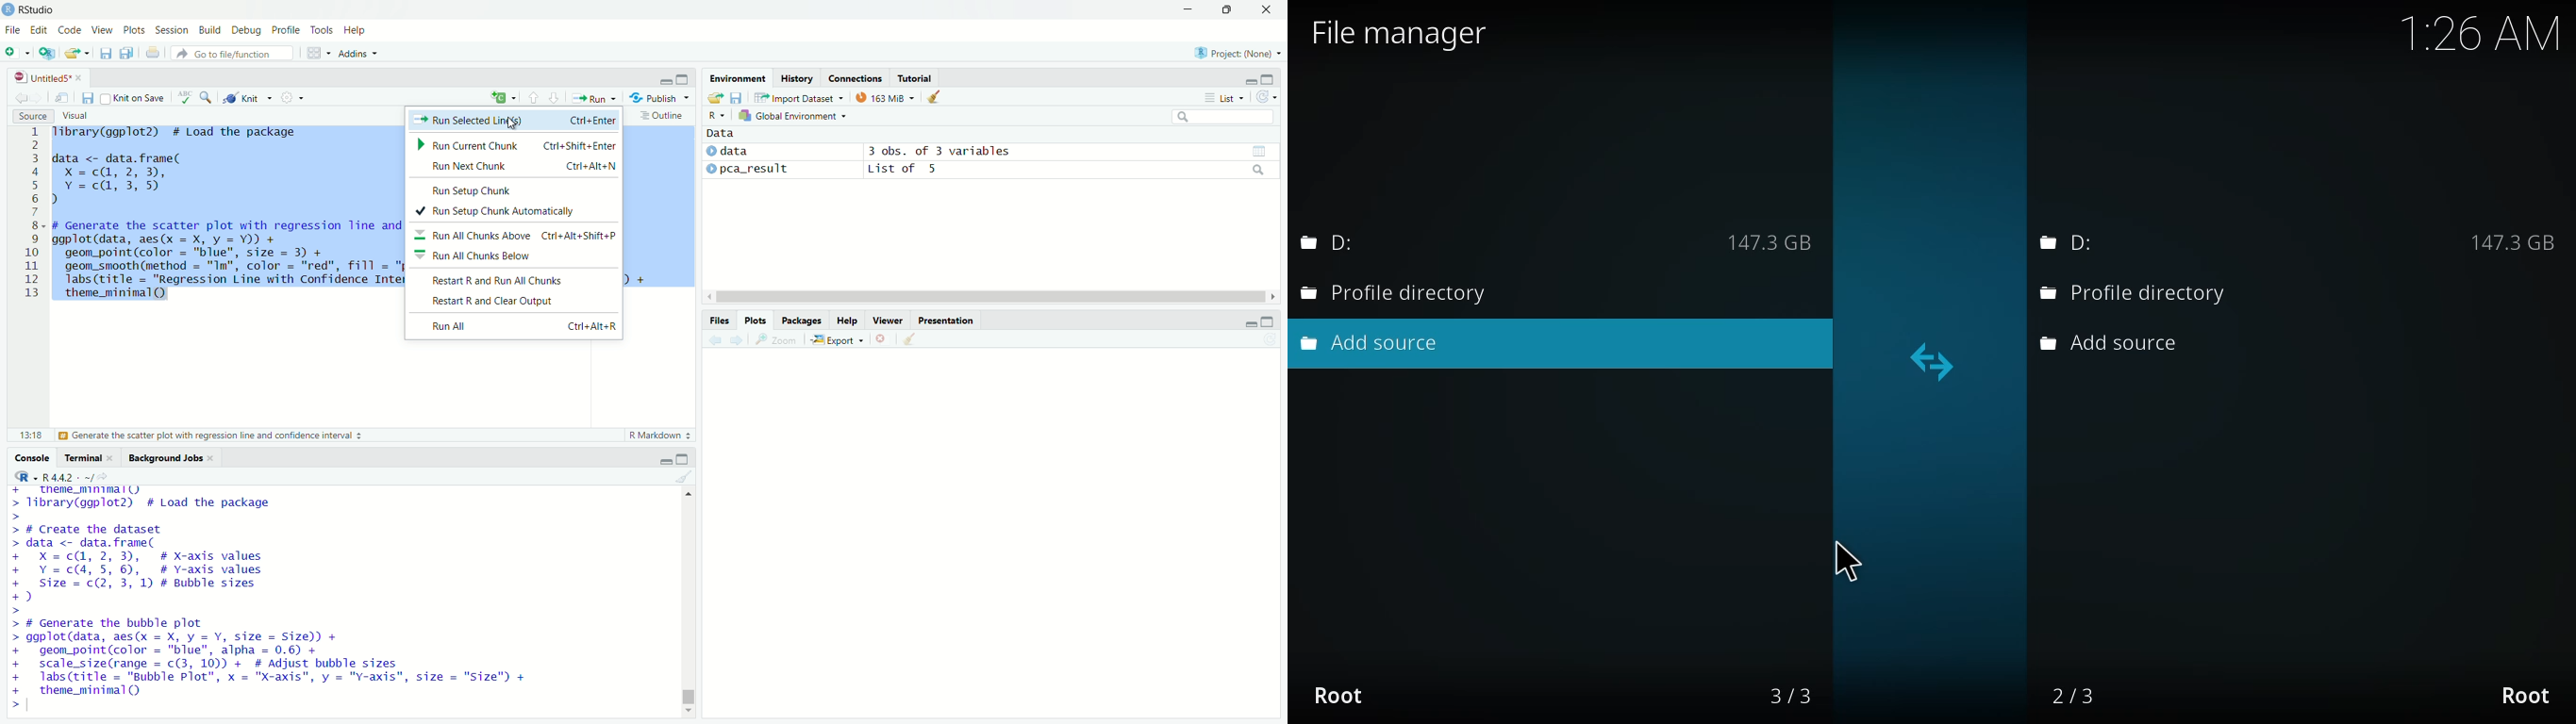 This screenshot has width=2576, height=728. I want to click on Tibrary(ggplot2) # Load the package
data <- data.frame(
Xx =c(@, 2, 3),
Y =c@, 3,5)
d
# Generate the scatter plot with regression line and confidence interval
ggplot(data, aes(x = X, y = Y)) +
geom_point(color = "blue", size = 3) +
geom_smooth(method = "Im", color = "red", fill = "pink") +
labs(title = "Regression Line with Confidence Interval”, x = "X-axis", y = "Y-axis") +
theme_minimal(Q) I, so click(227, 217).